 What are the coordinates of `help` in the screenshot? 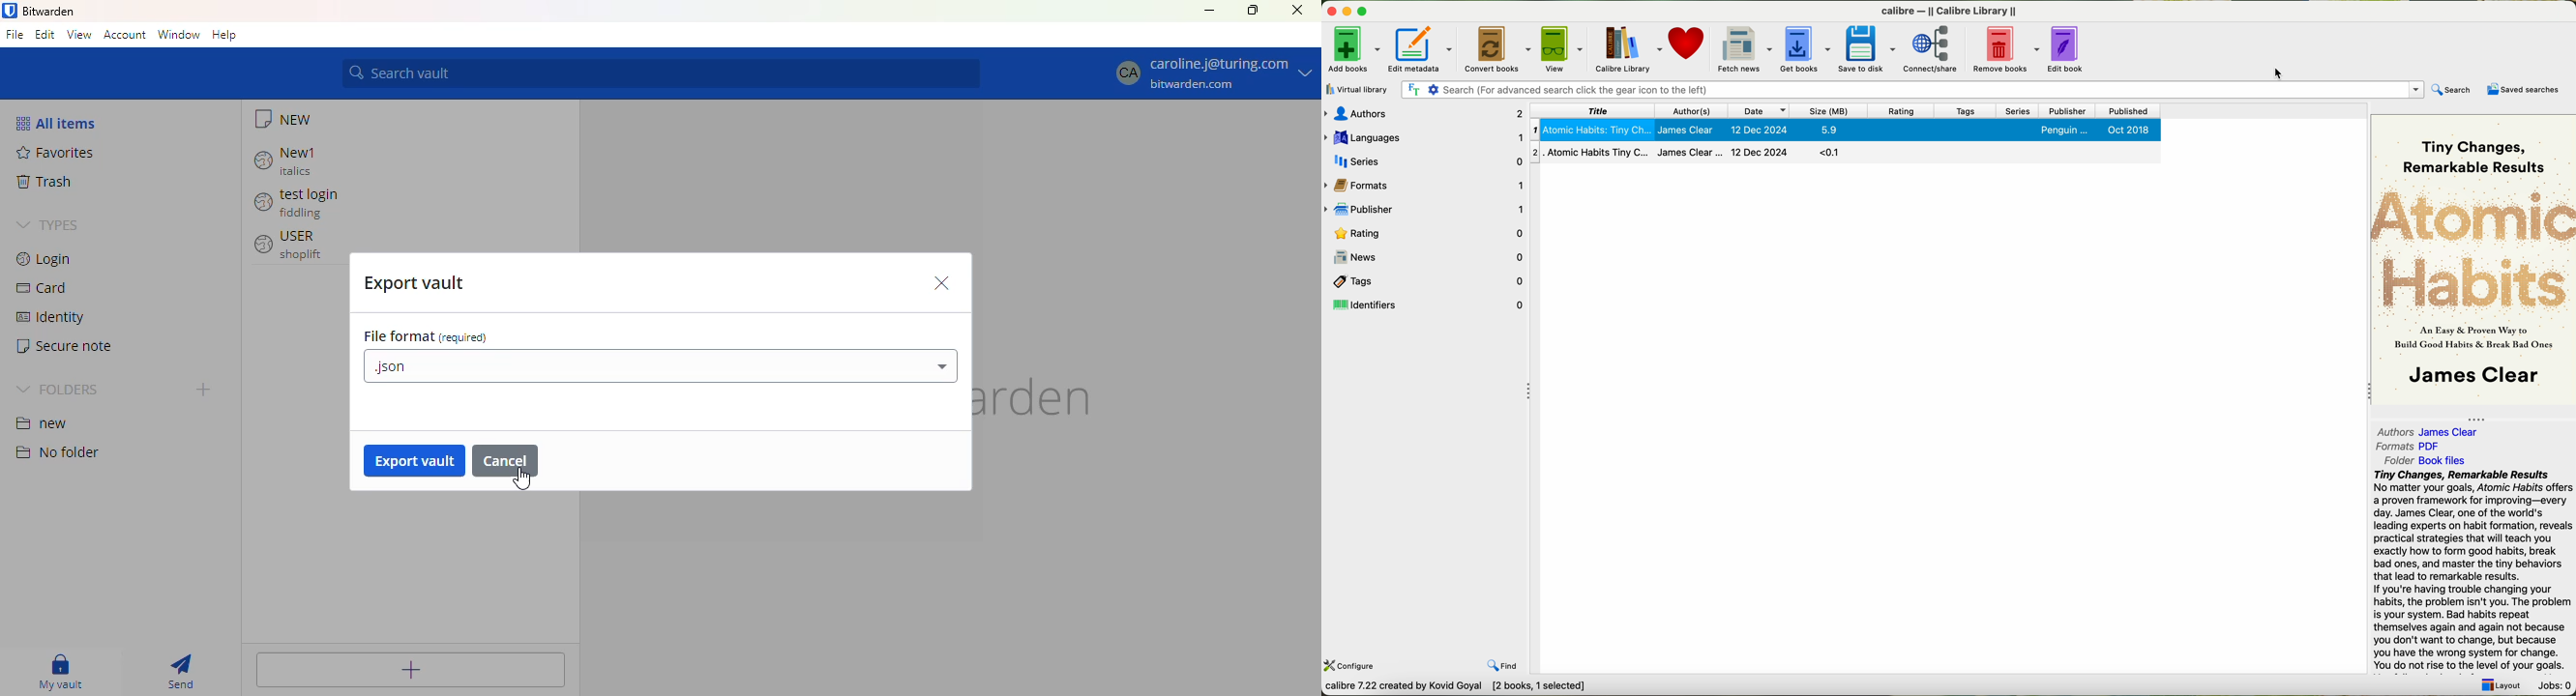 It's located at (224, 35).